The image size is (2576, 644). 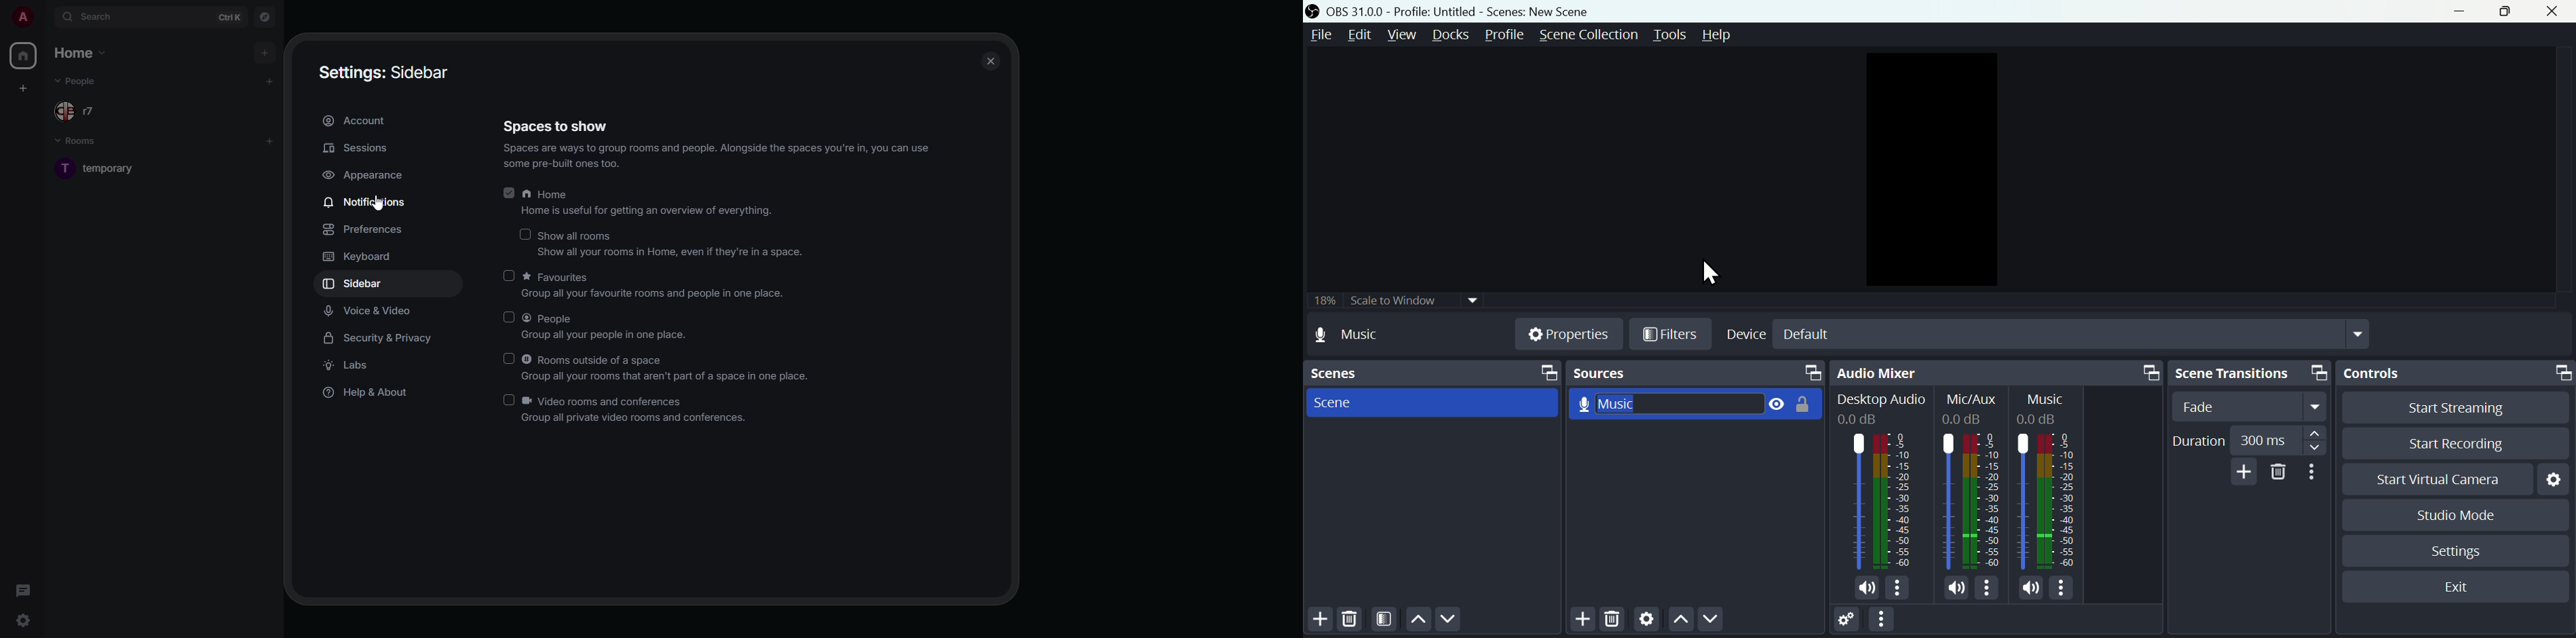 I want to click on Delete, so click(x=1354, y=621).